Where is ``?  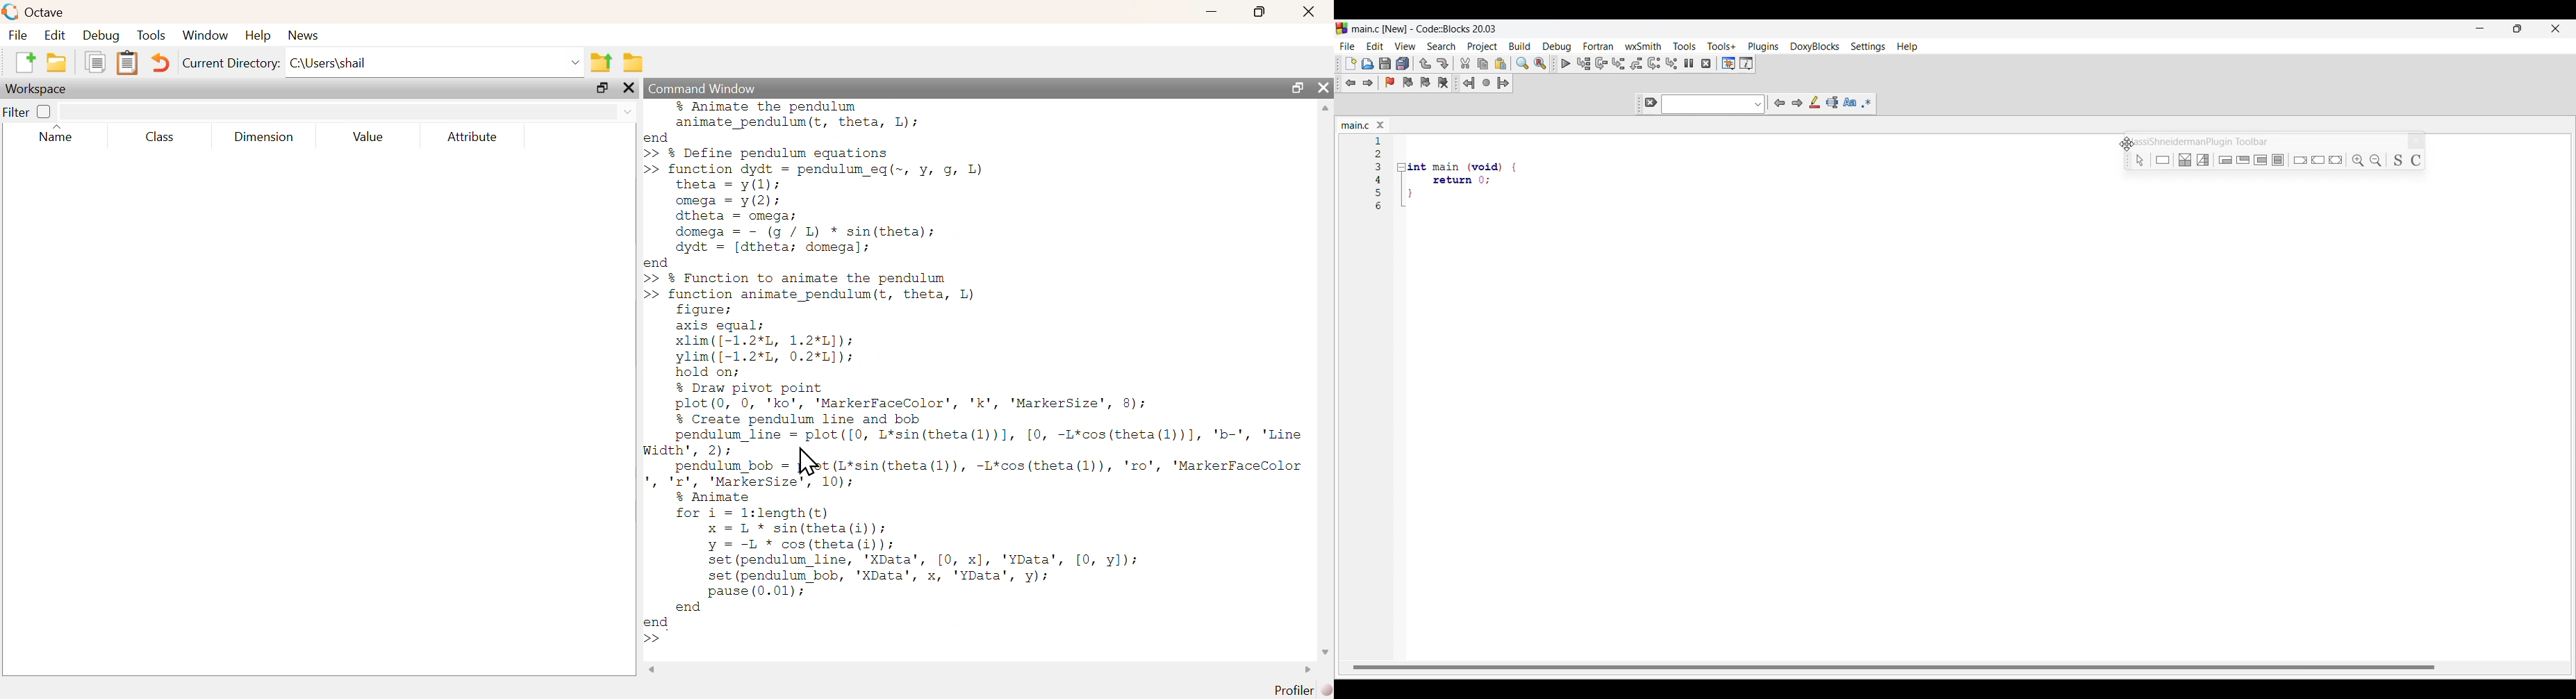
 is located at coordinates (1460, 163).